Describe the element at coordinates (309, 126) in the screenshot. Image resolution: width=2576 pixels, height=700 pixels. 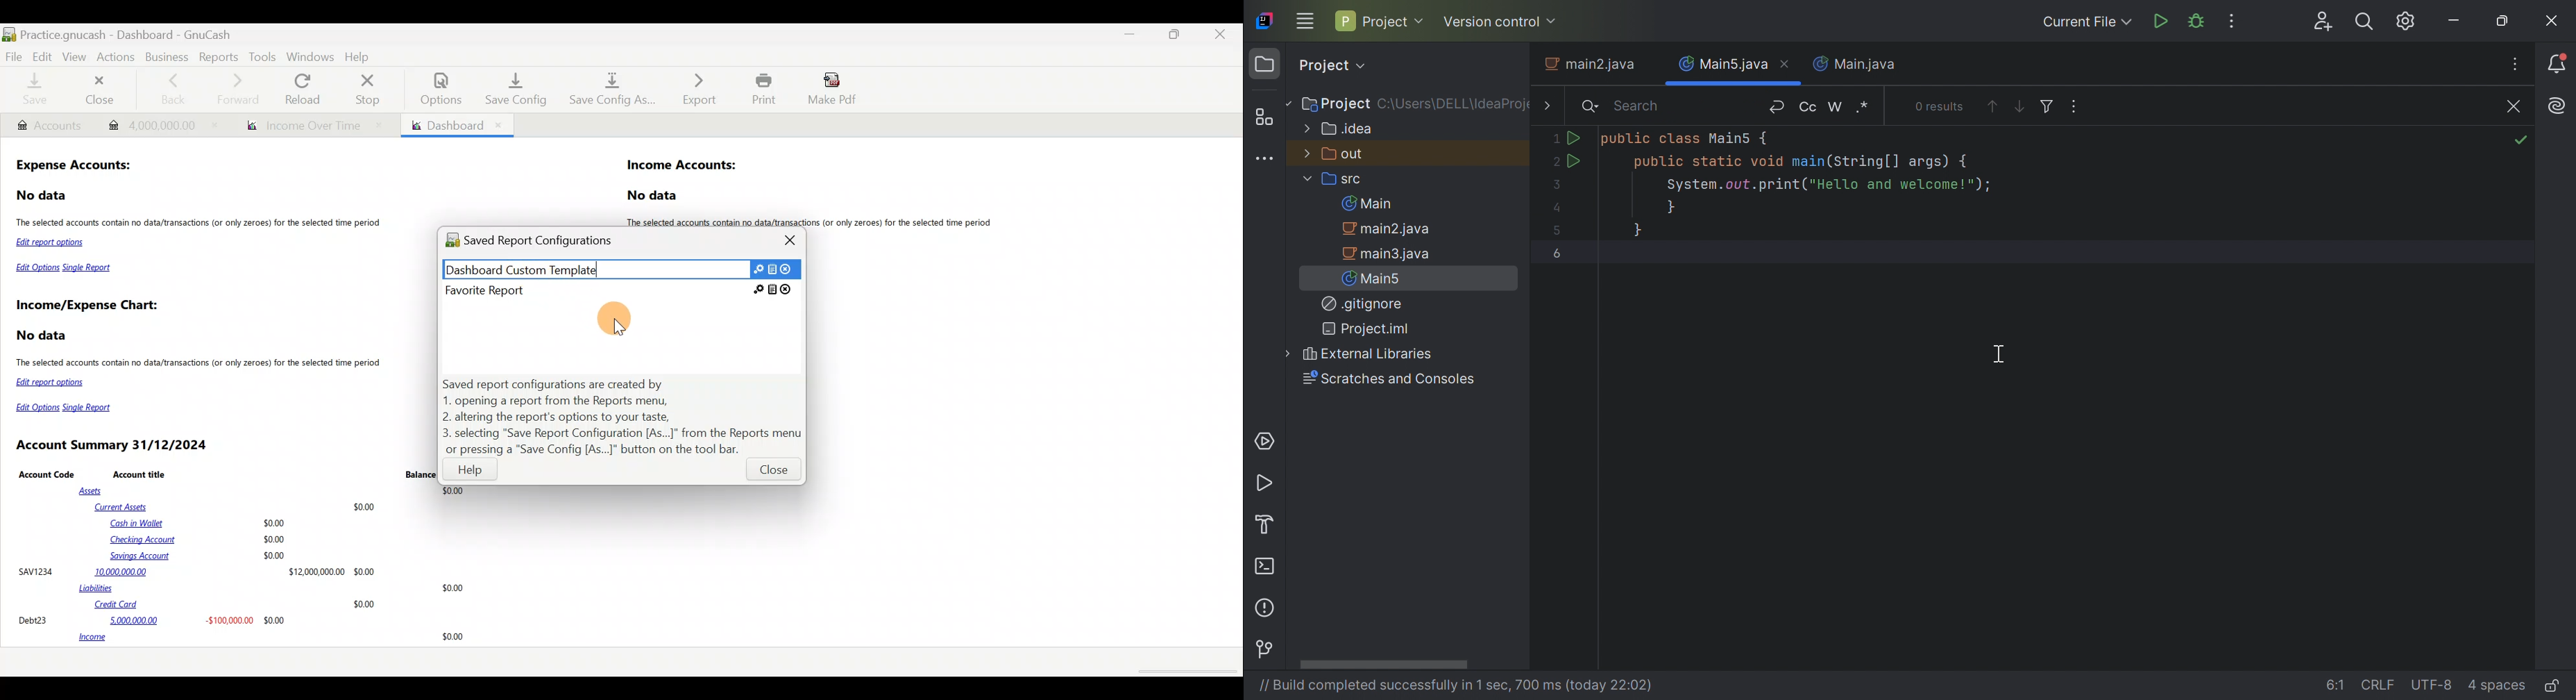
I see `Report` at that location.